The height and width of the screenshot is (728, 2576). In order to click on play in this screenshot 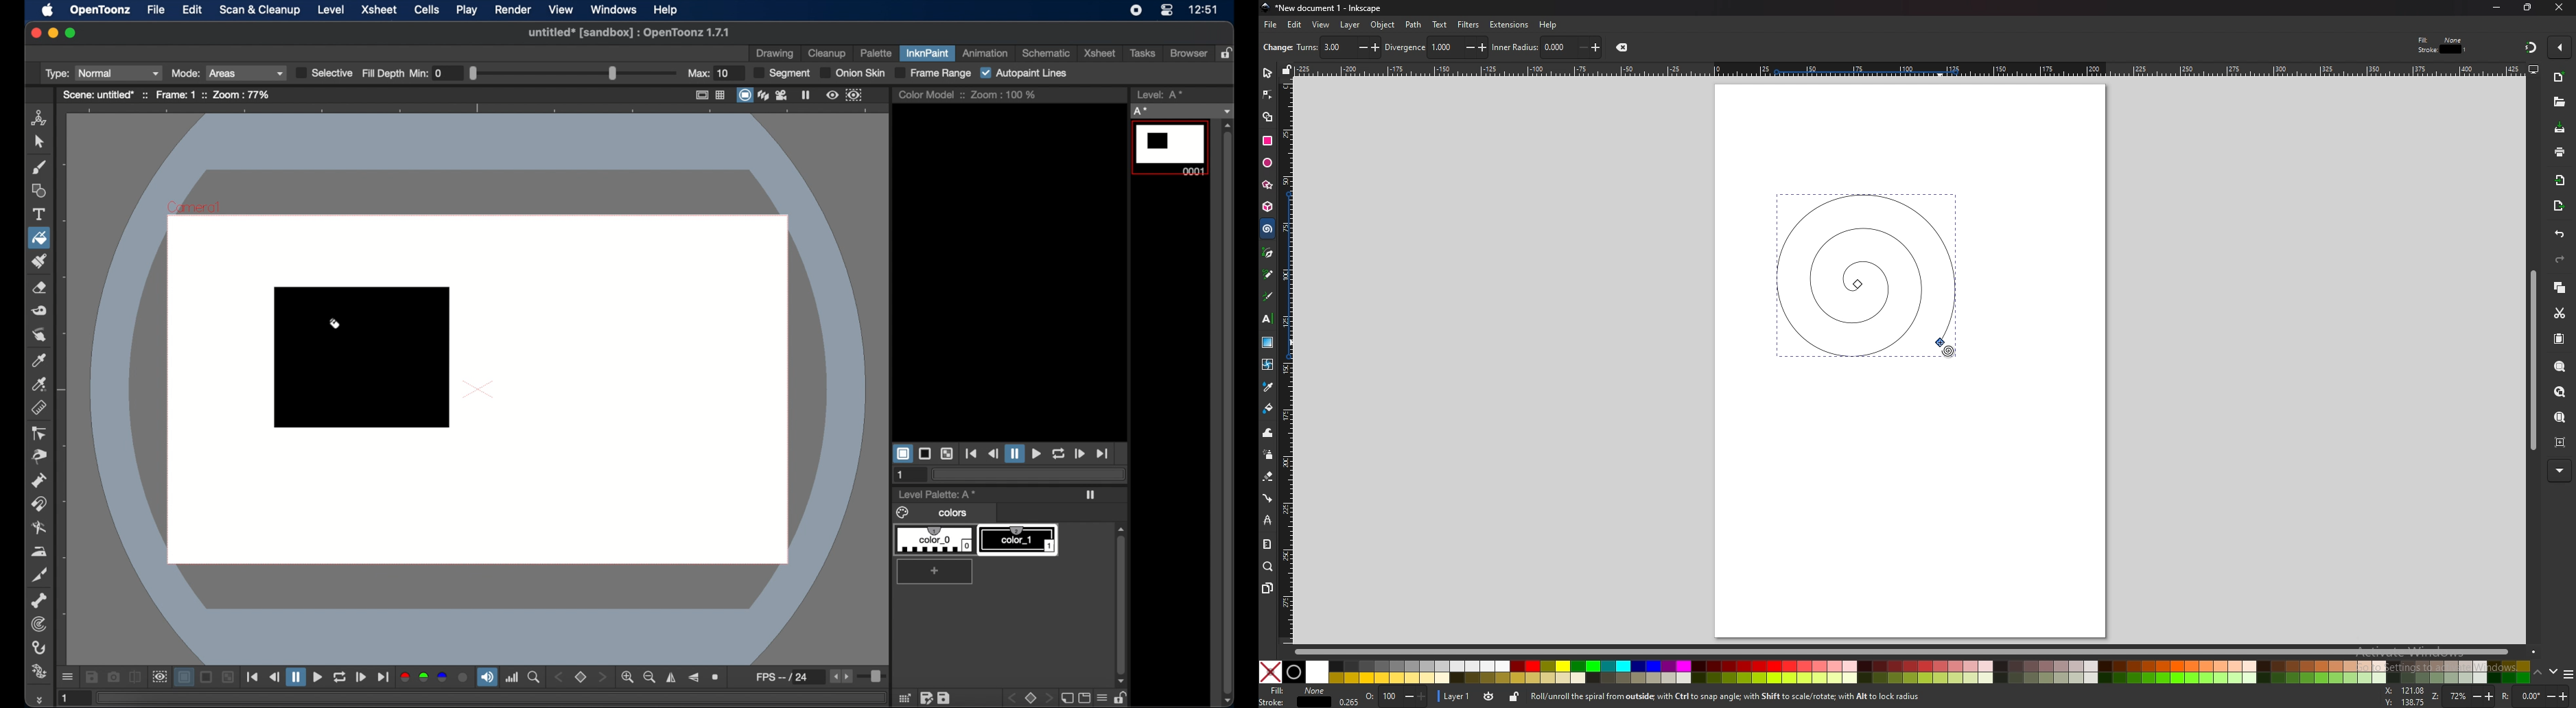, I will do `click(1036, 454)`.